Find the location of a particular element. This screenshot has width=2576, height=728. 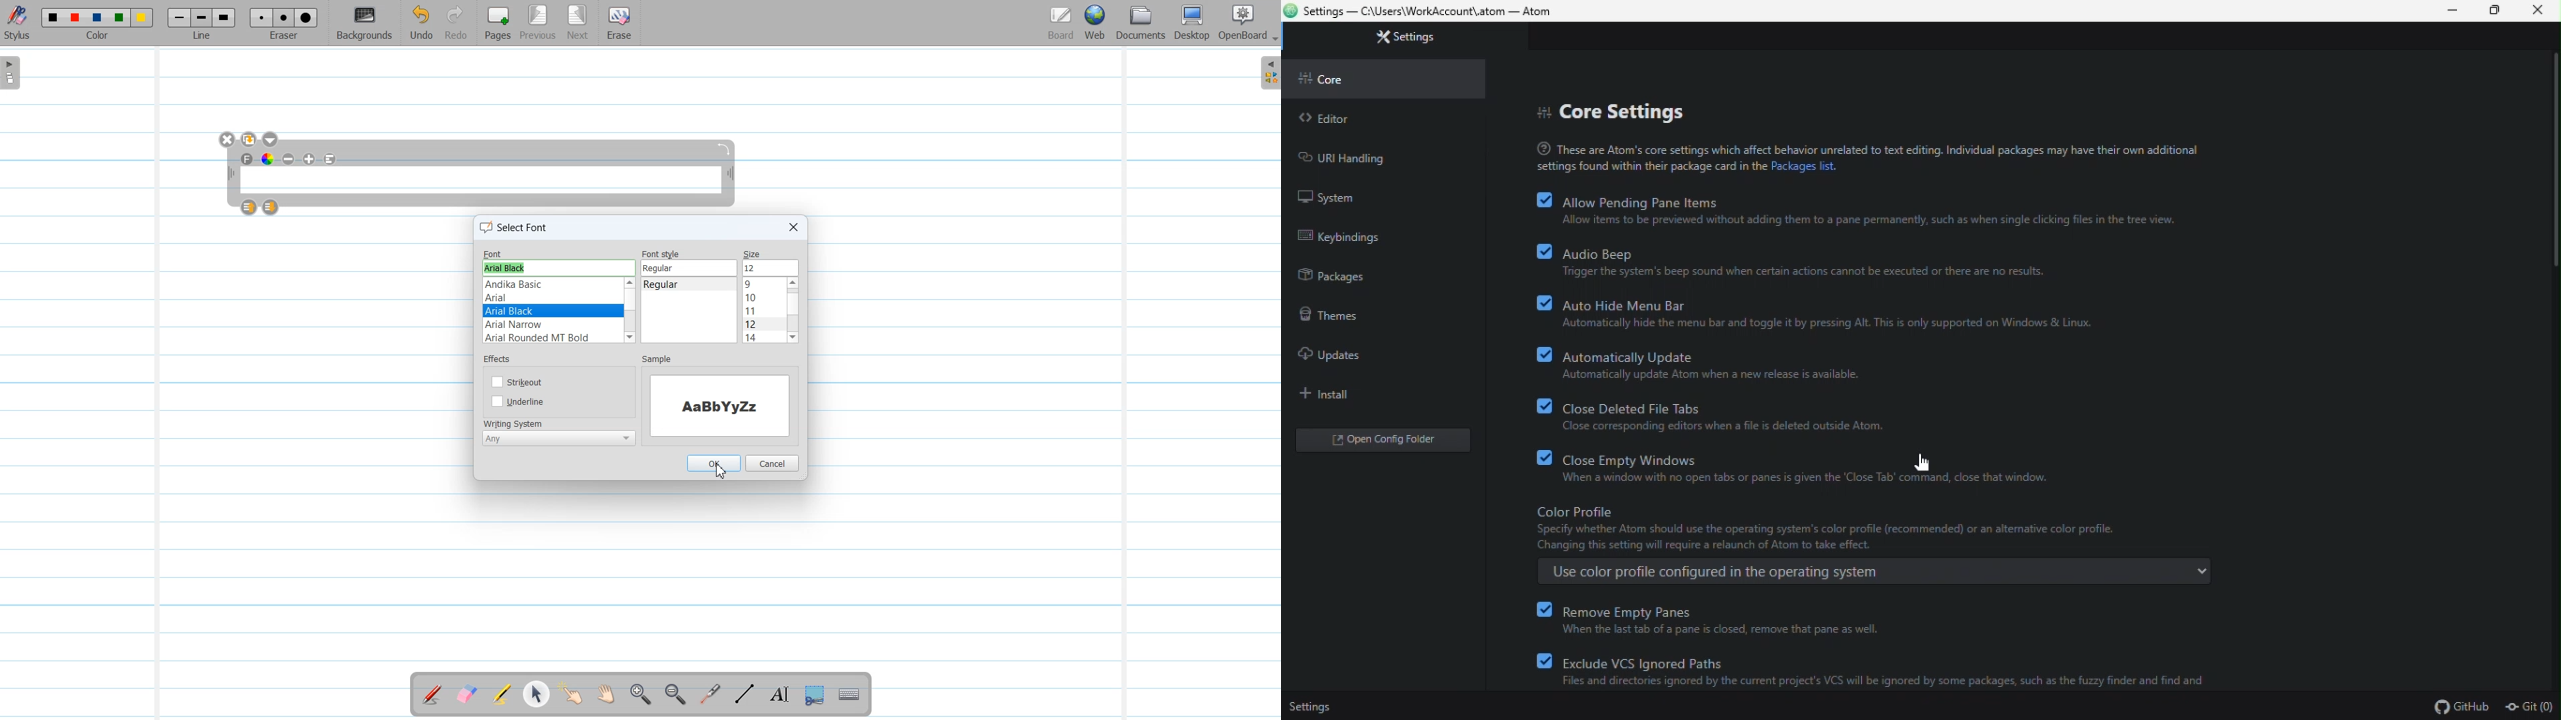

Web is located at coordinates (1096, 23).